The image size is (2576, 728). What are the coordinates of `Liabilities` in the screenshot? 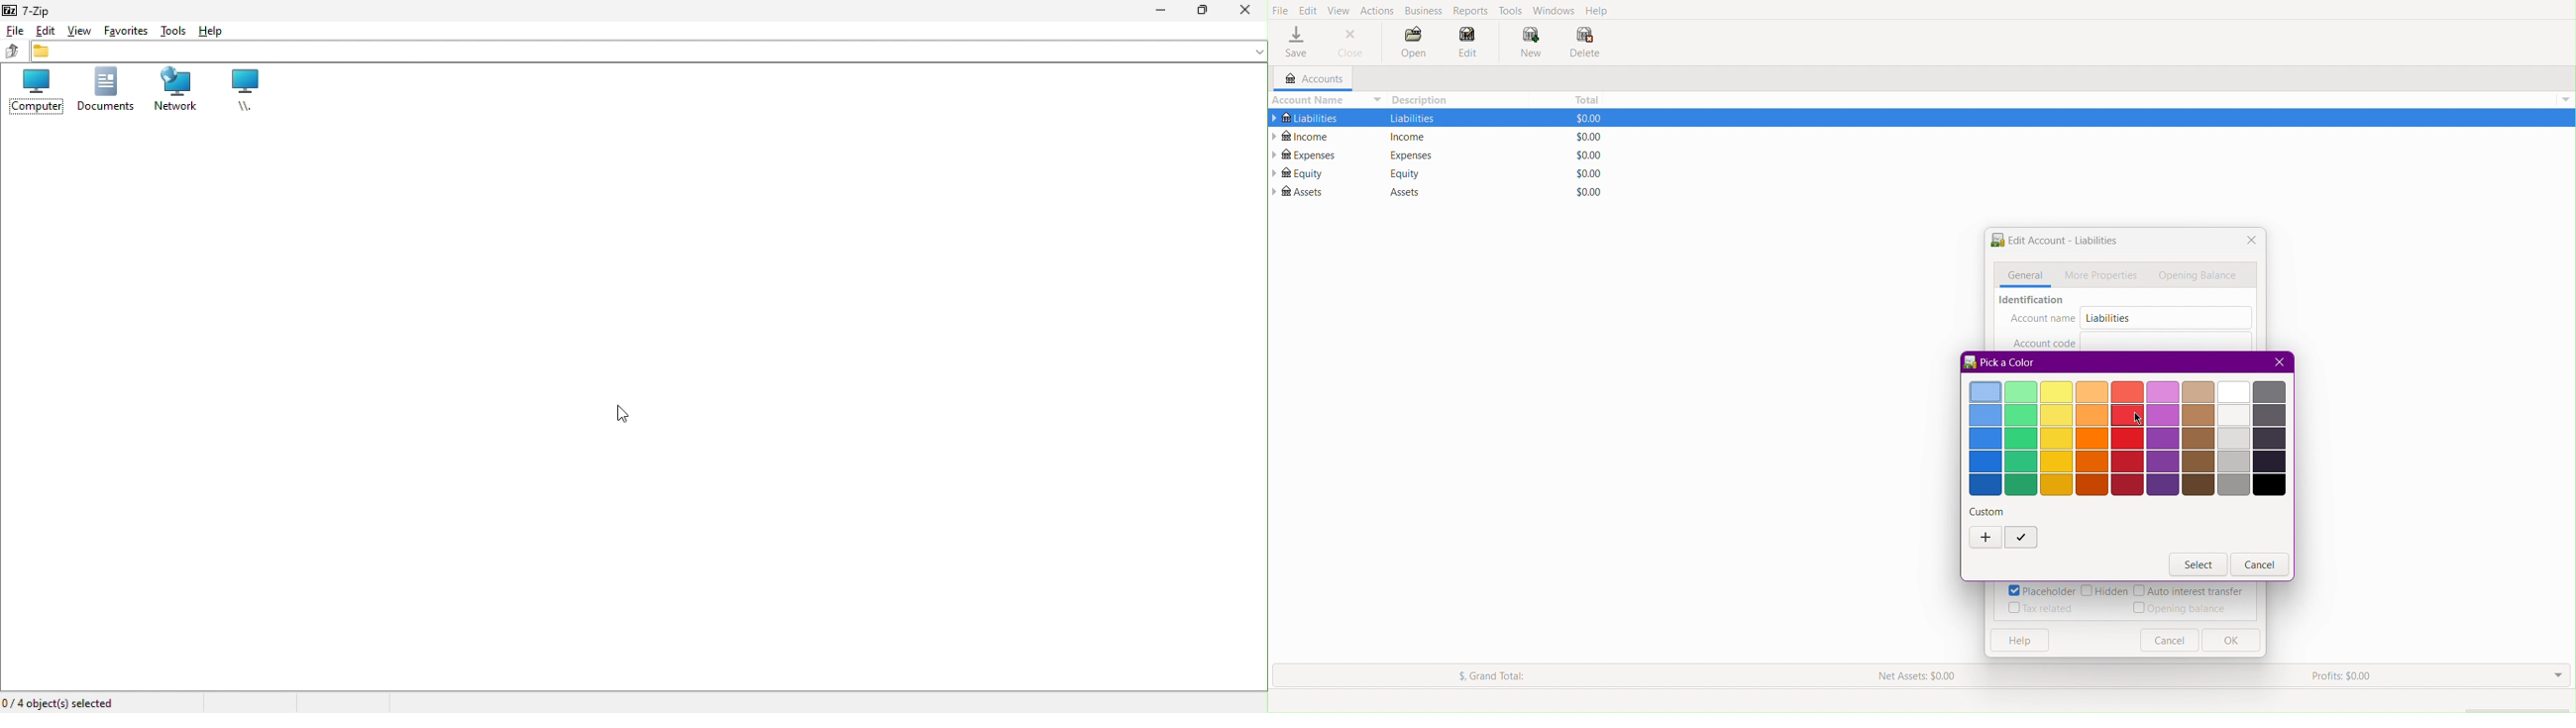 It's located at (1305, 116).